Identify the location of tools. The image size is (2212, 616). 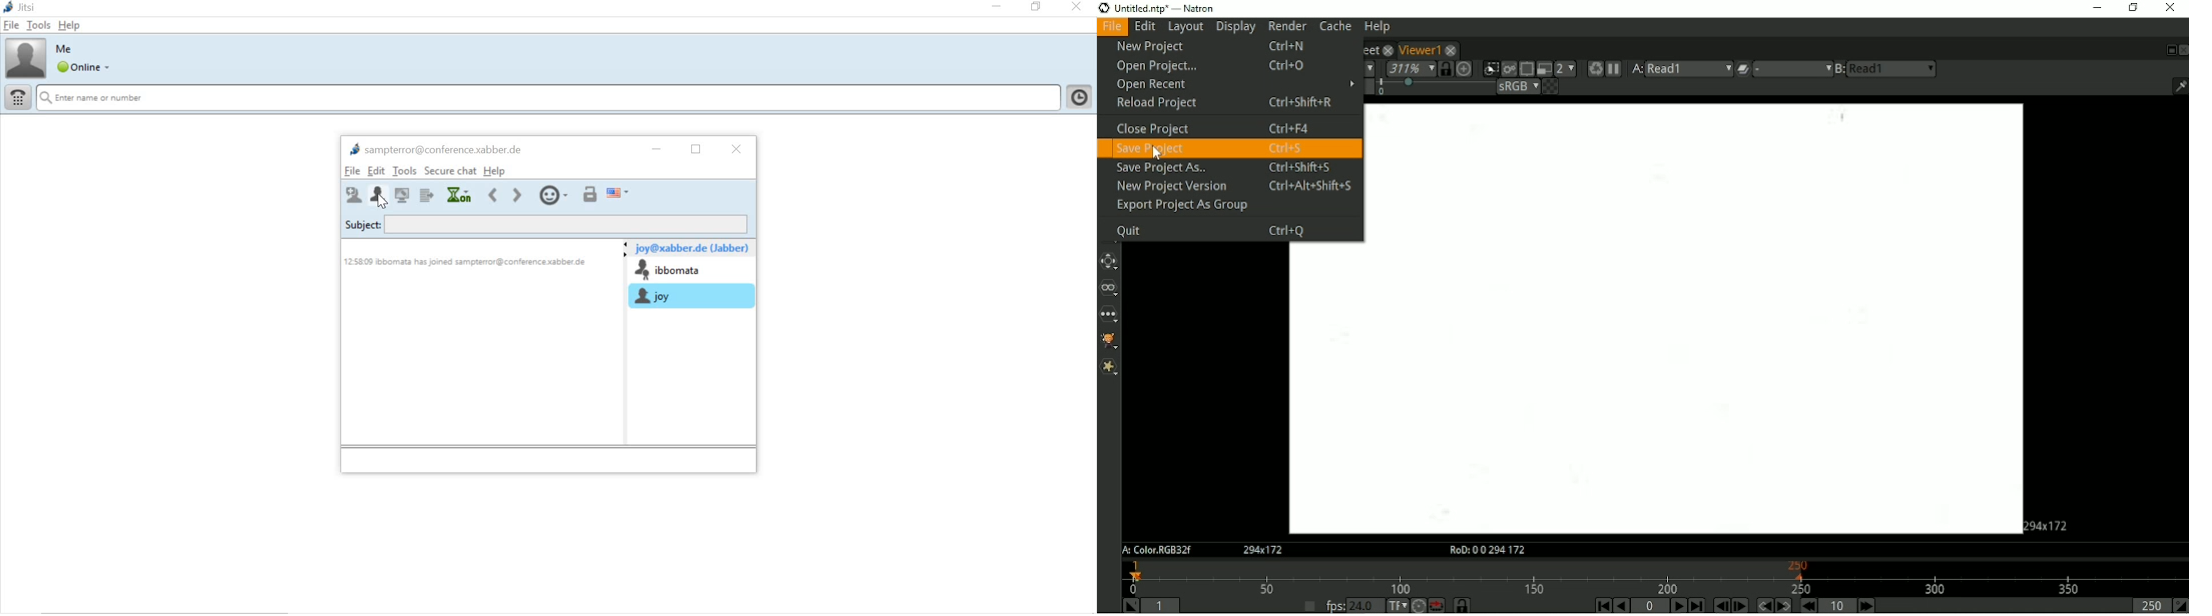
(38, 25).